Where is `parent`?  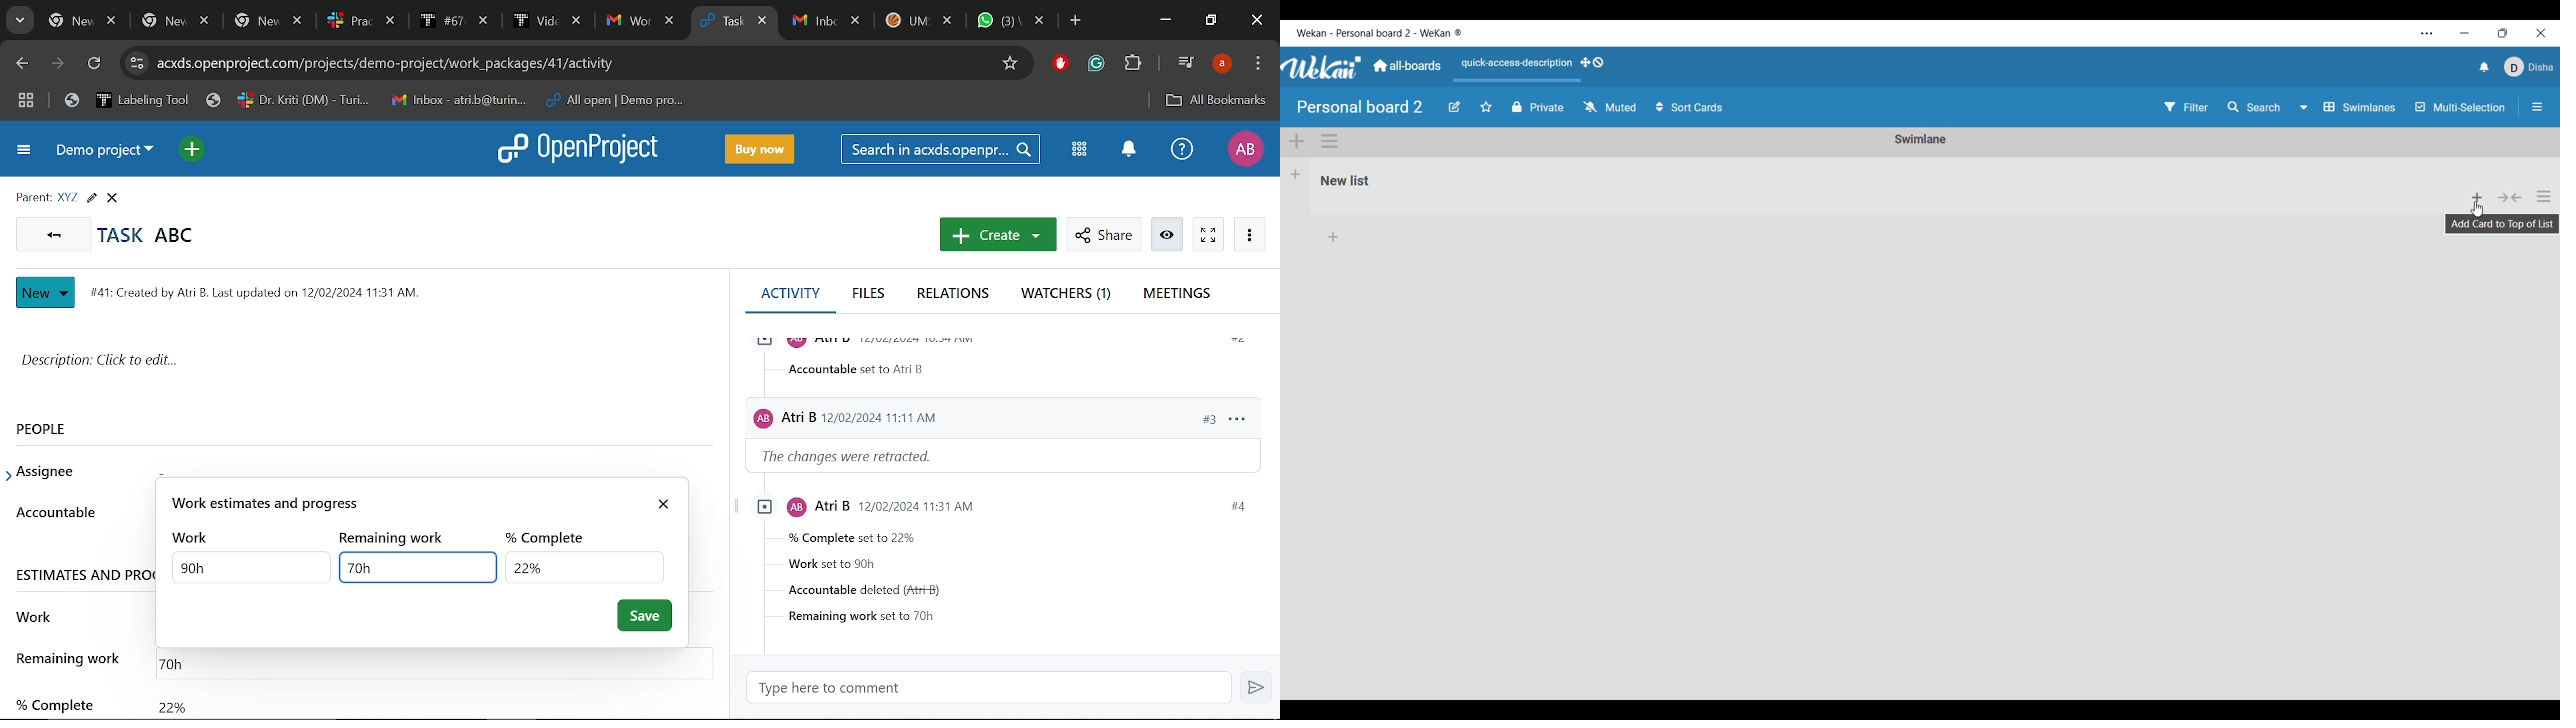 parent is located at coordinates (29, 196).